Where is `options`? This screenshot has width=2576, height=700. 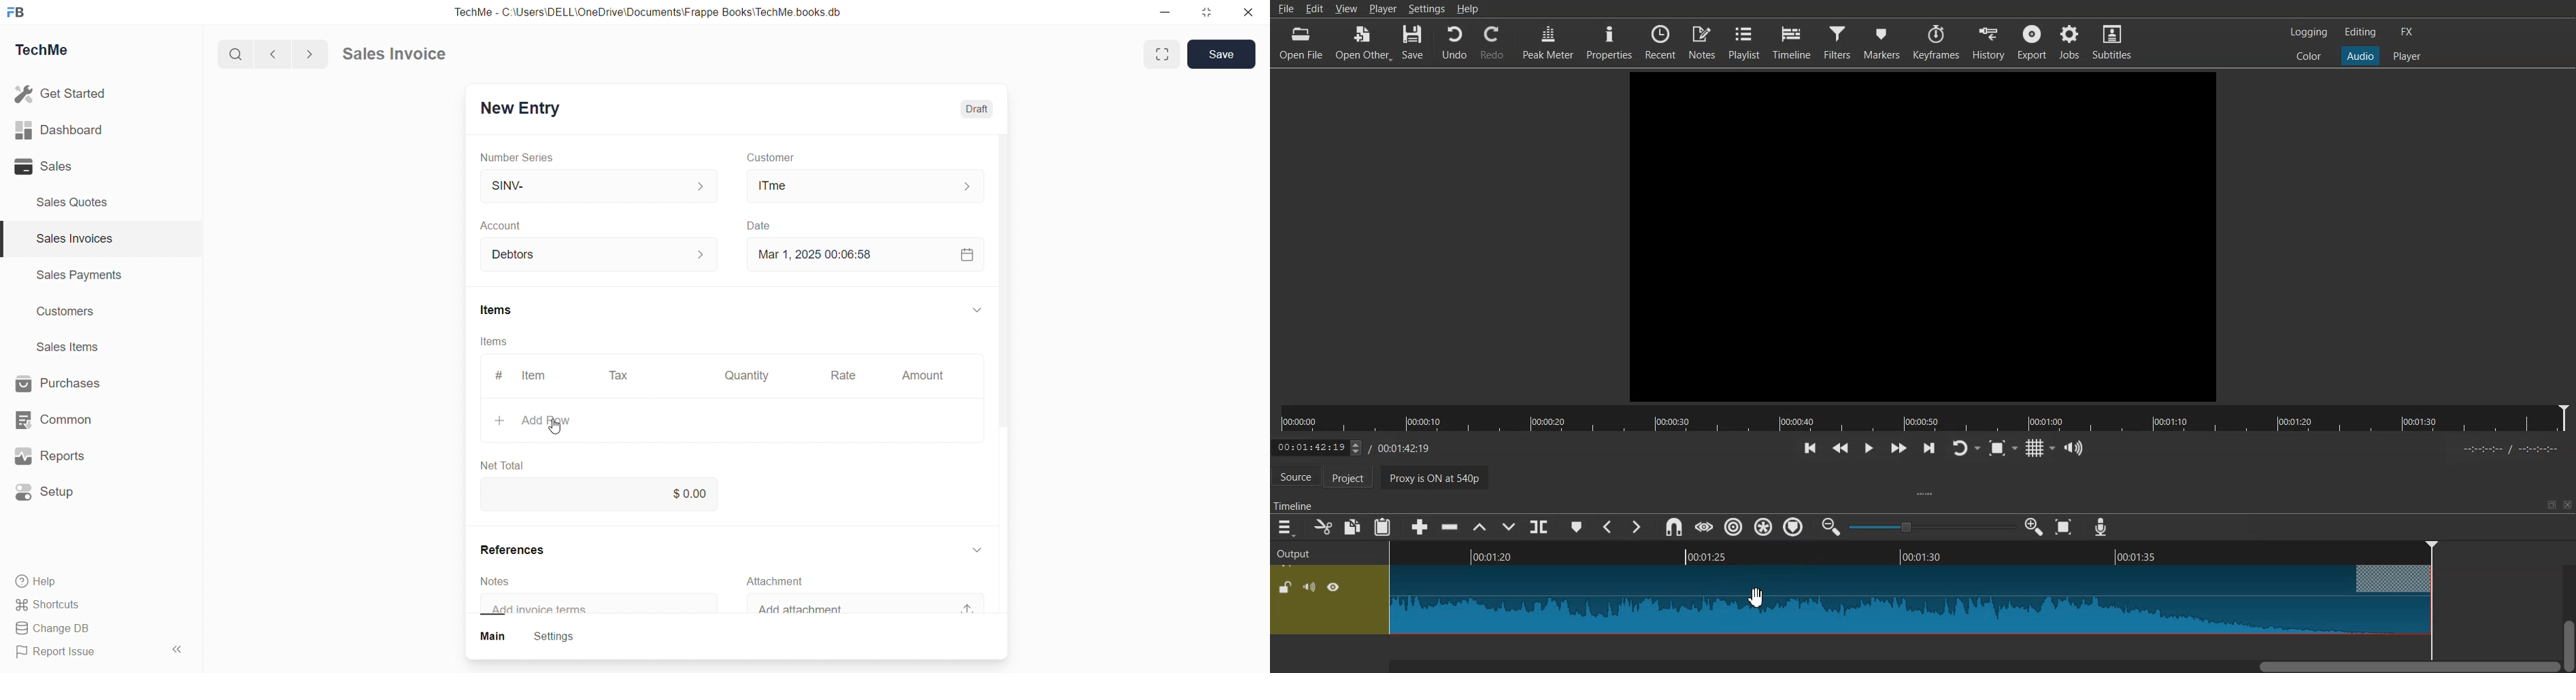 options is located at coordinates (1326, 600).